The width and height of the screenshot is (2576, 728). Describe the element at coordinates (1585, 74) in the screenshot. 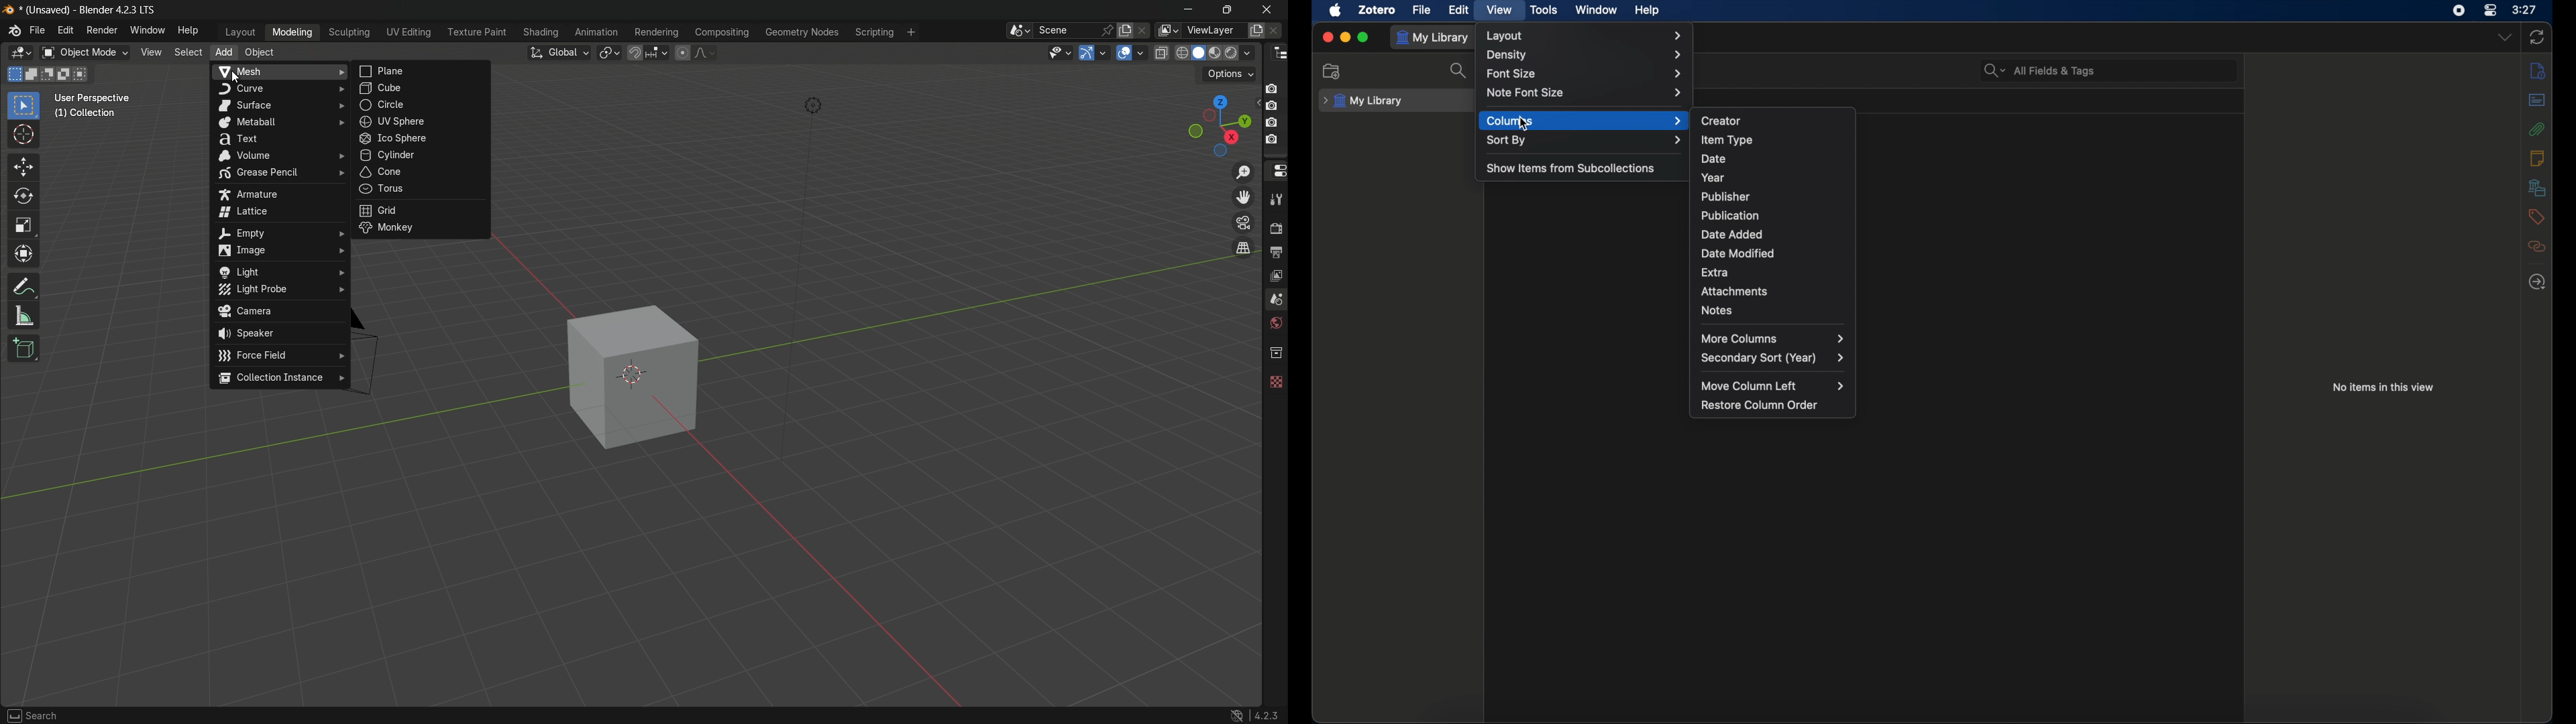

I see `font size` at that location.